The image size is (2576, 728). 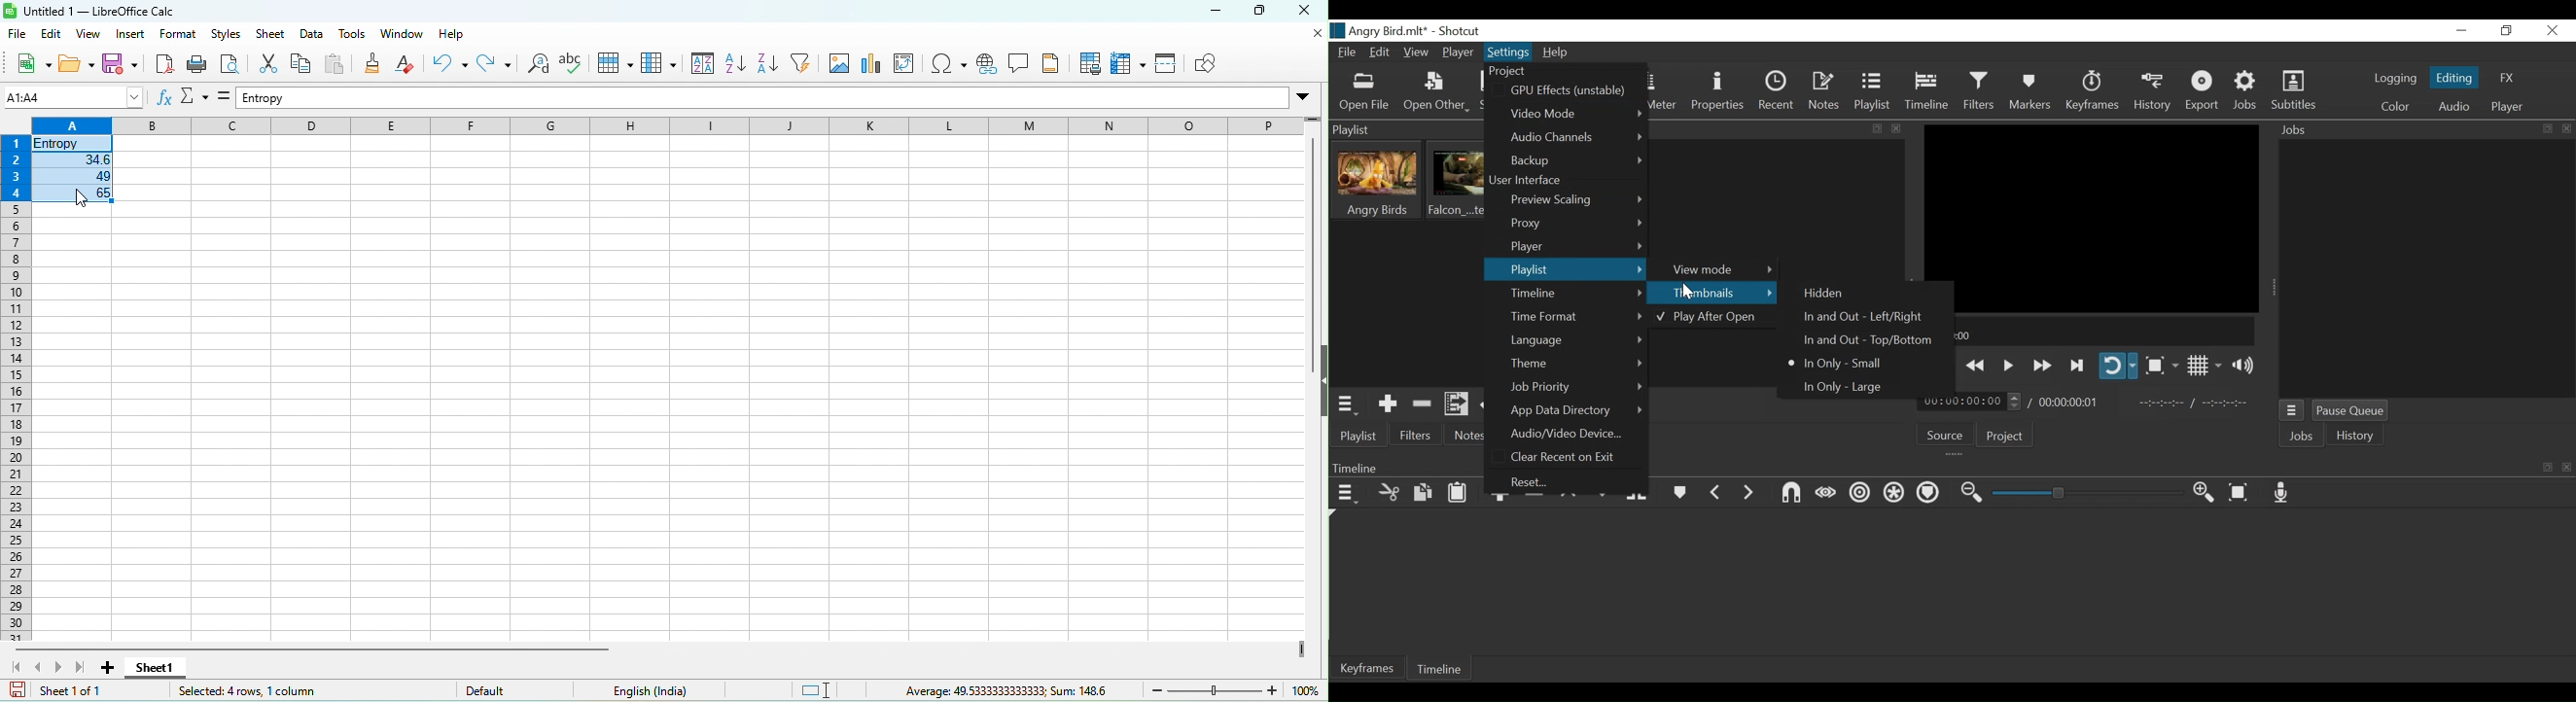 I want to click on Help, so click(x=1557, y=54).